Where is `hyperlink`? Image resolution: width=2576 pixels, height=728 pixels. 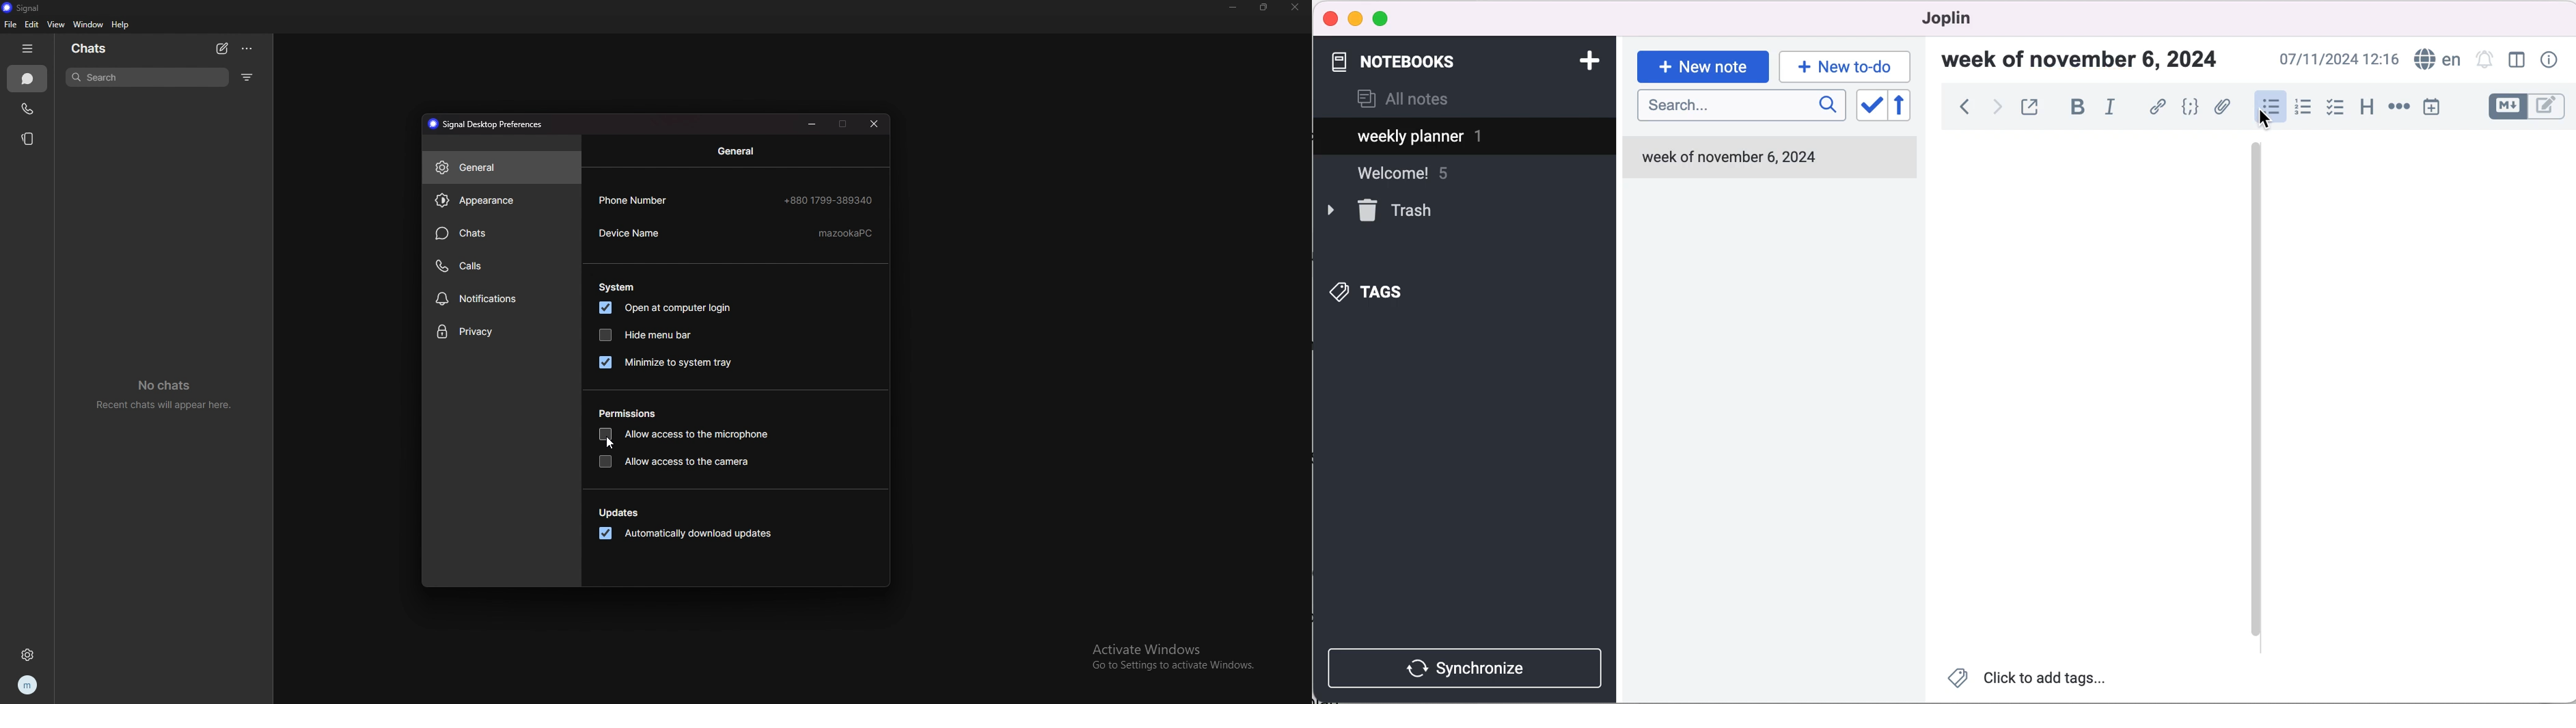
hyperlink is located at coordinates (2159, 109).